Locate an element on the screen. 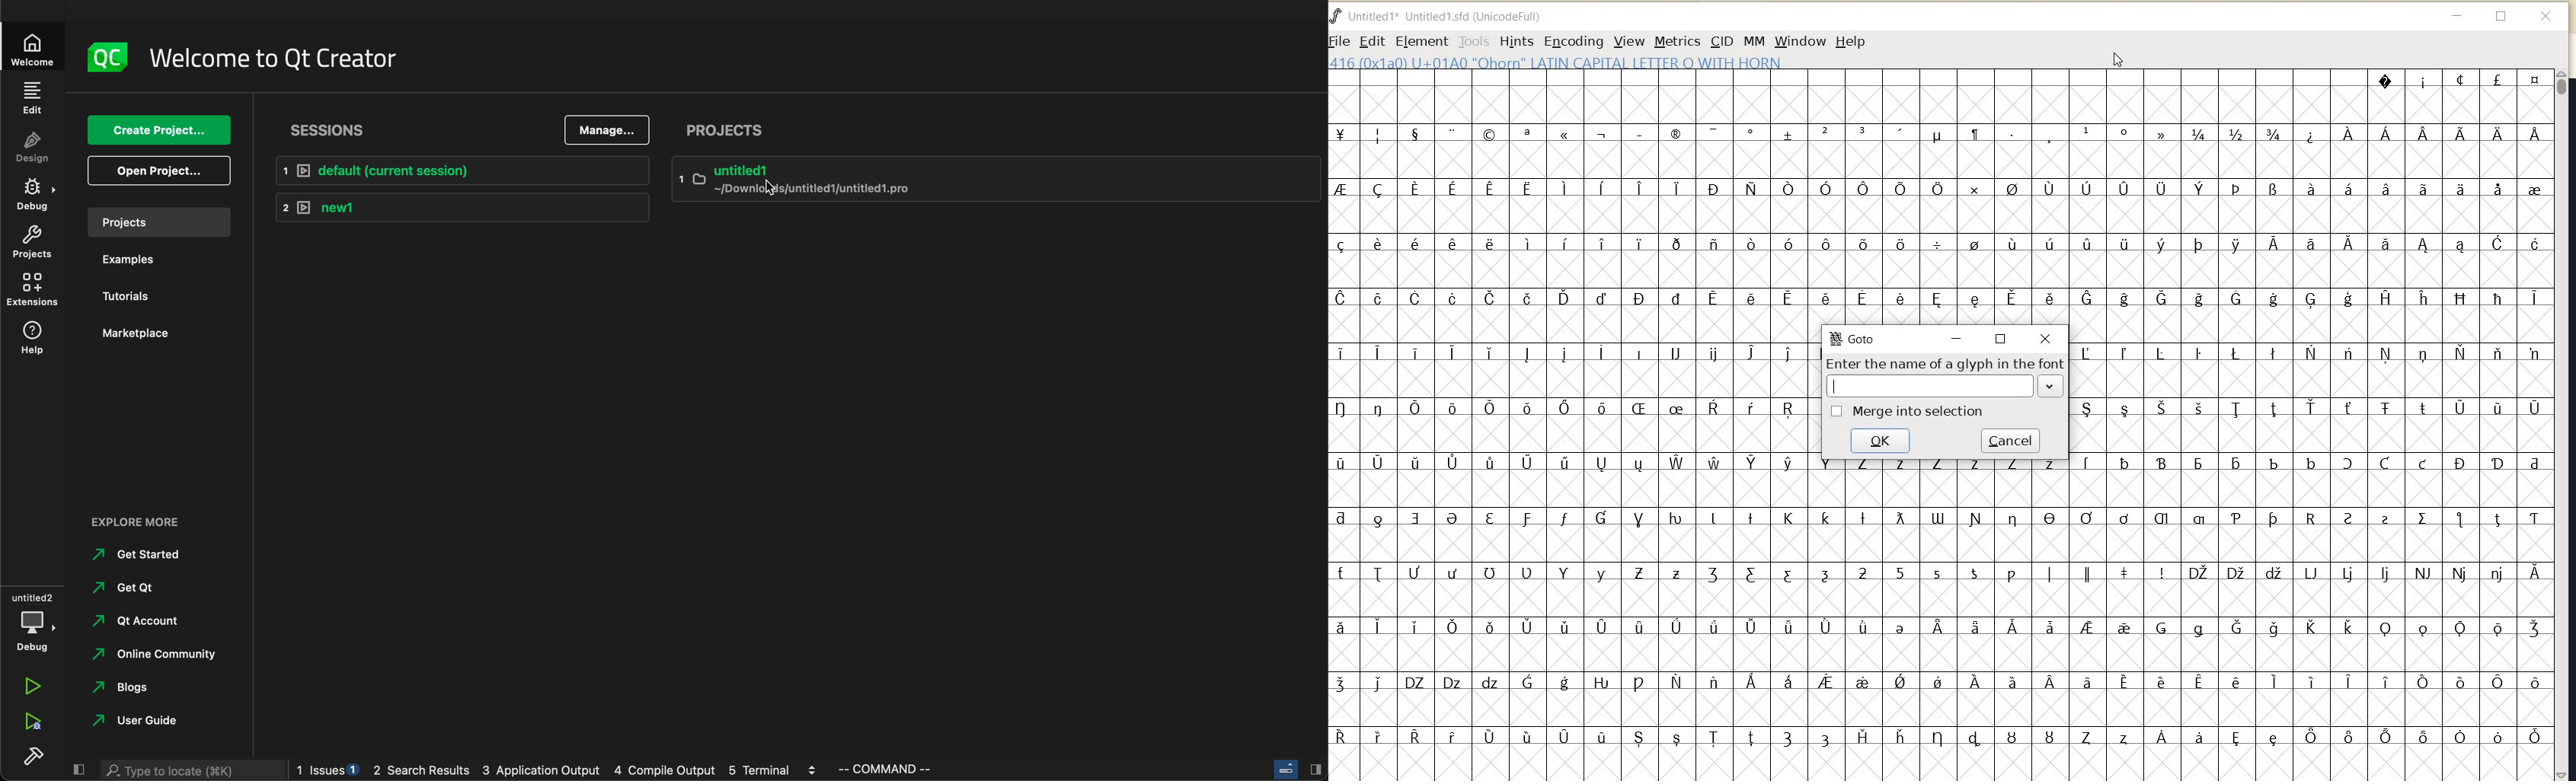  run is located at coordinates (38, 687).